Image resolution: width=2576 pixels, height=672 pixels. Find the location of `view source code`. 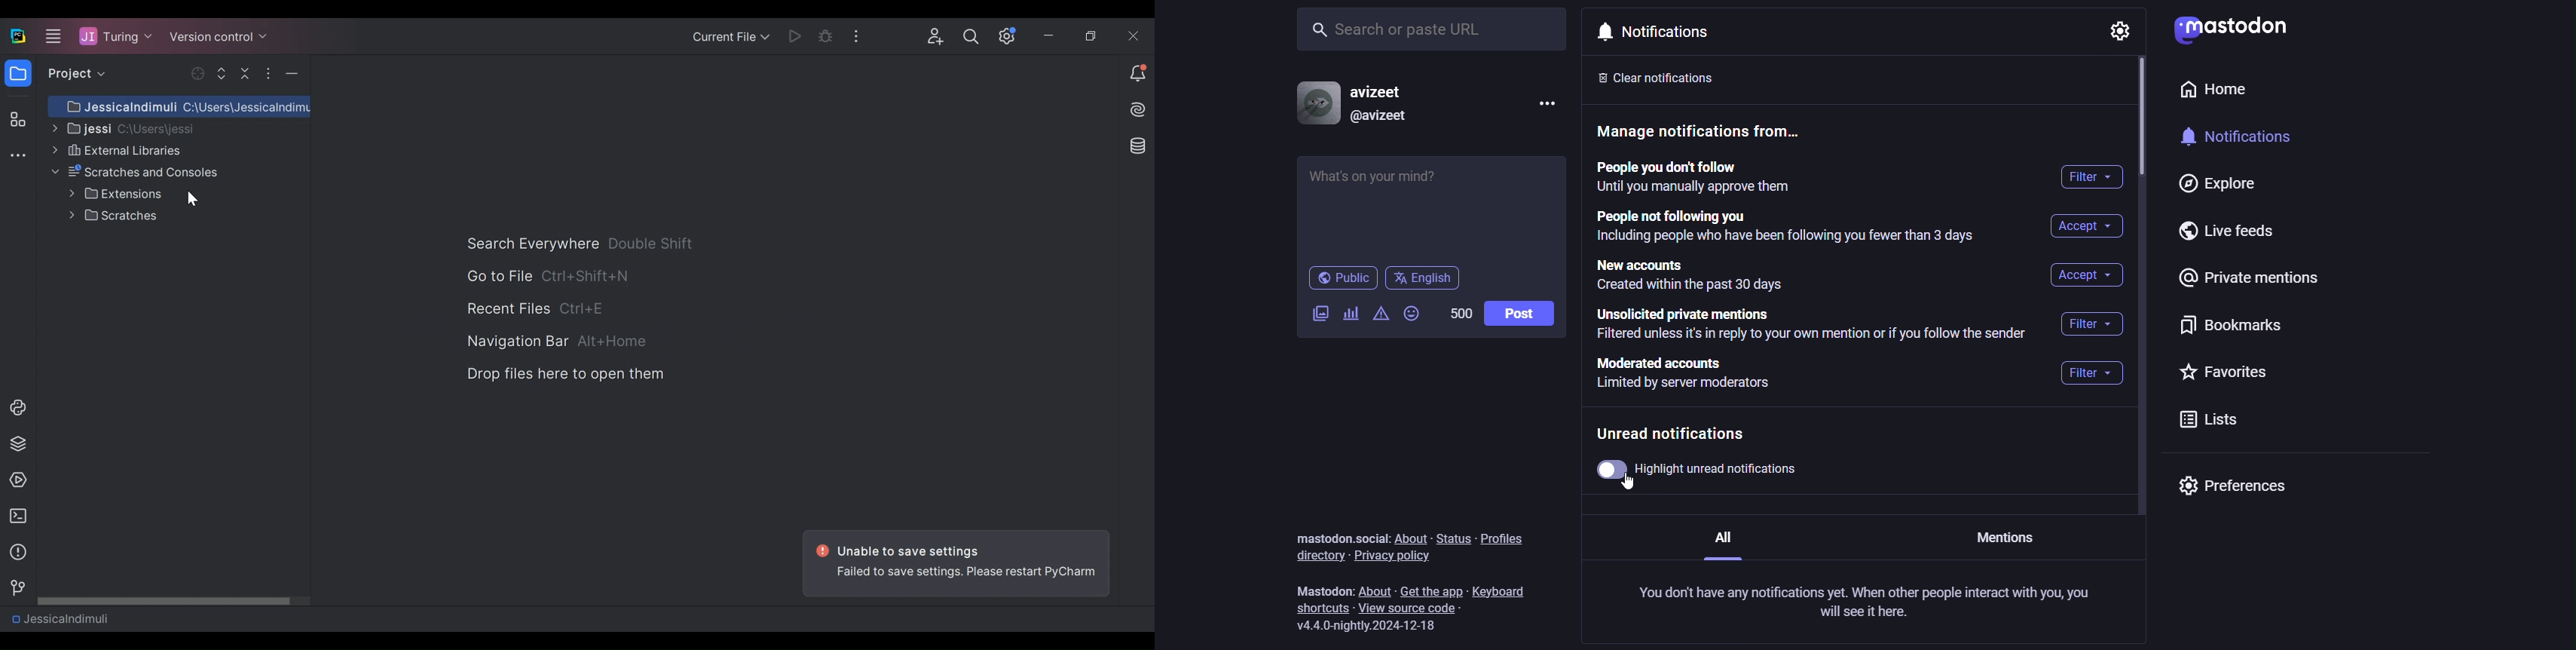

view source code is located at coordinates (1421, 608).